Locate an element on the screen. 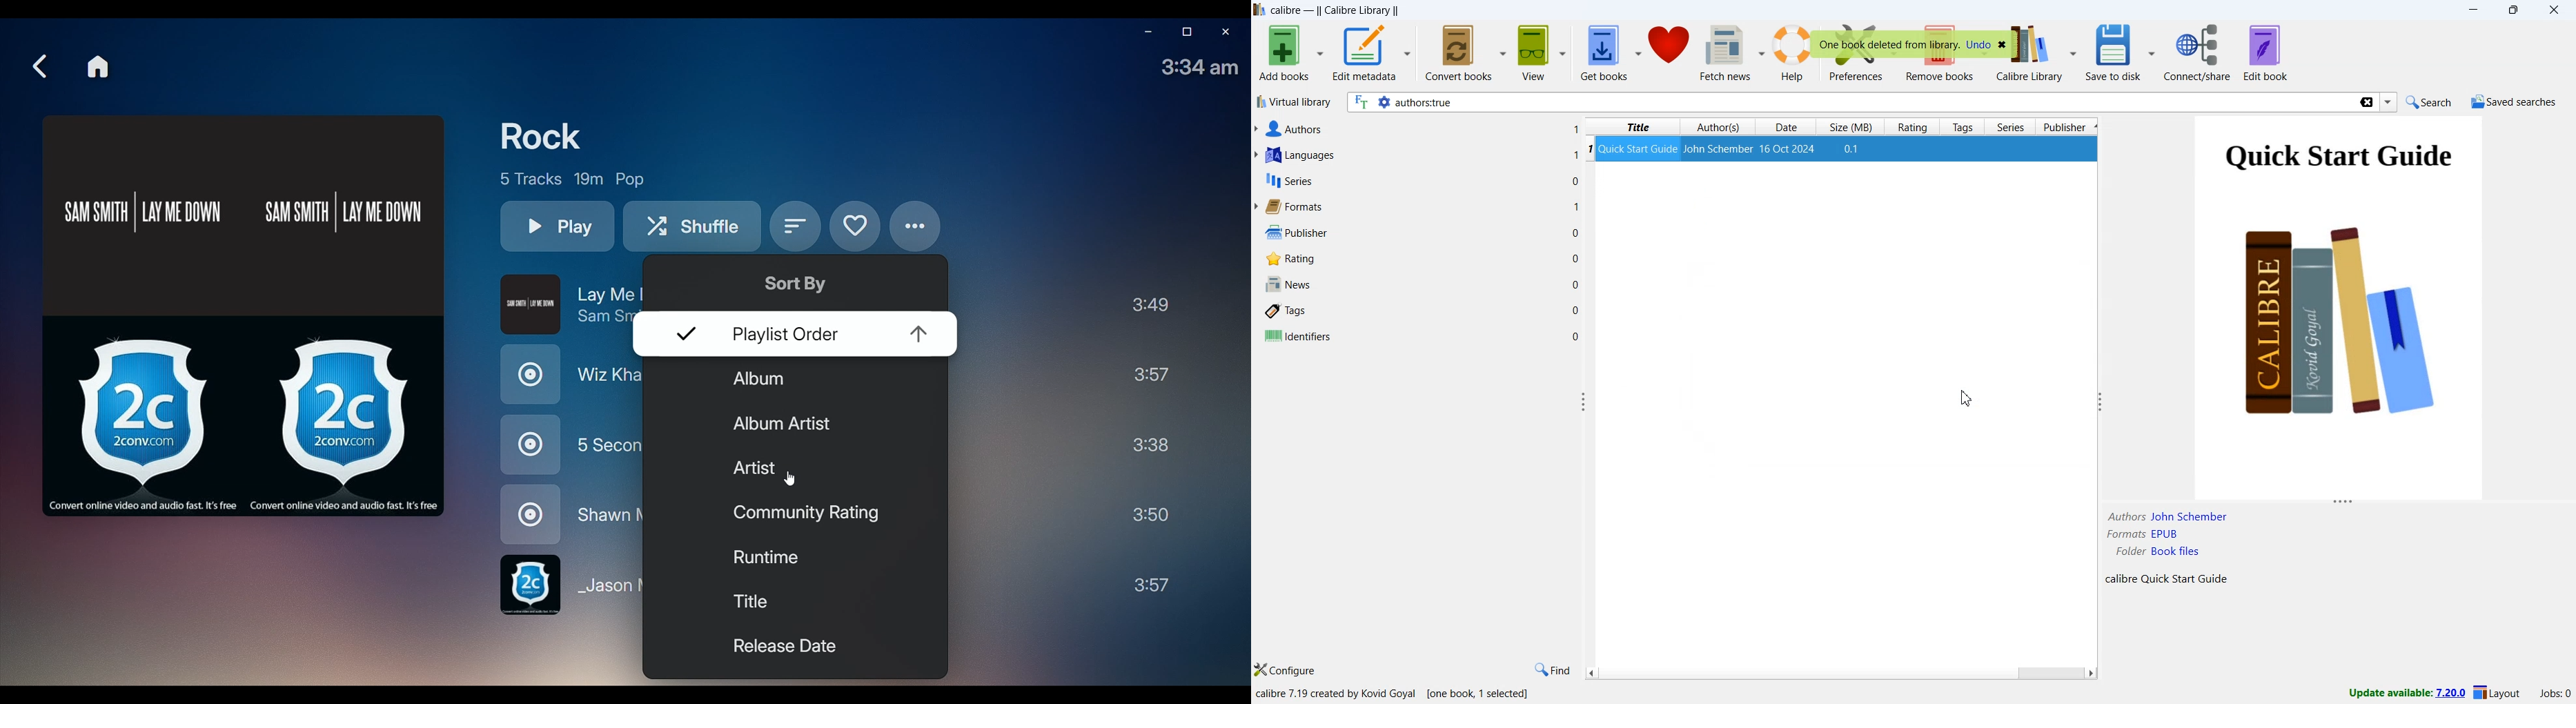 The height and width of the screenshot is (728, 2576). maximize is located at coordinates (2516, 11).